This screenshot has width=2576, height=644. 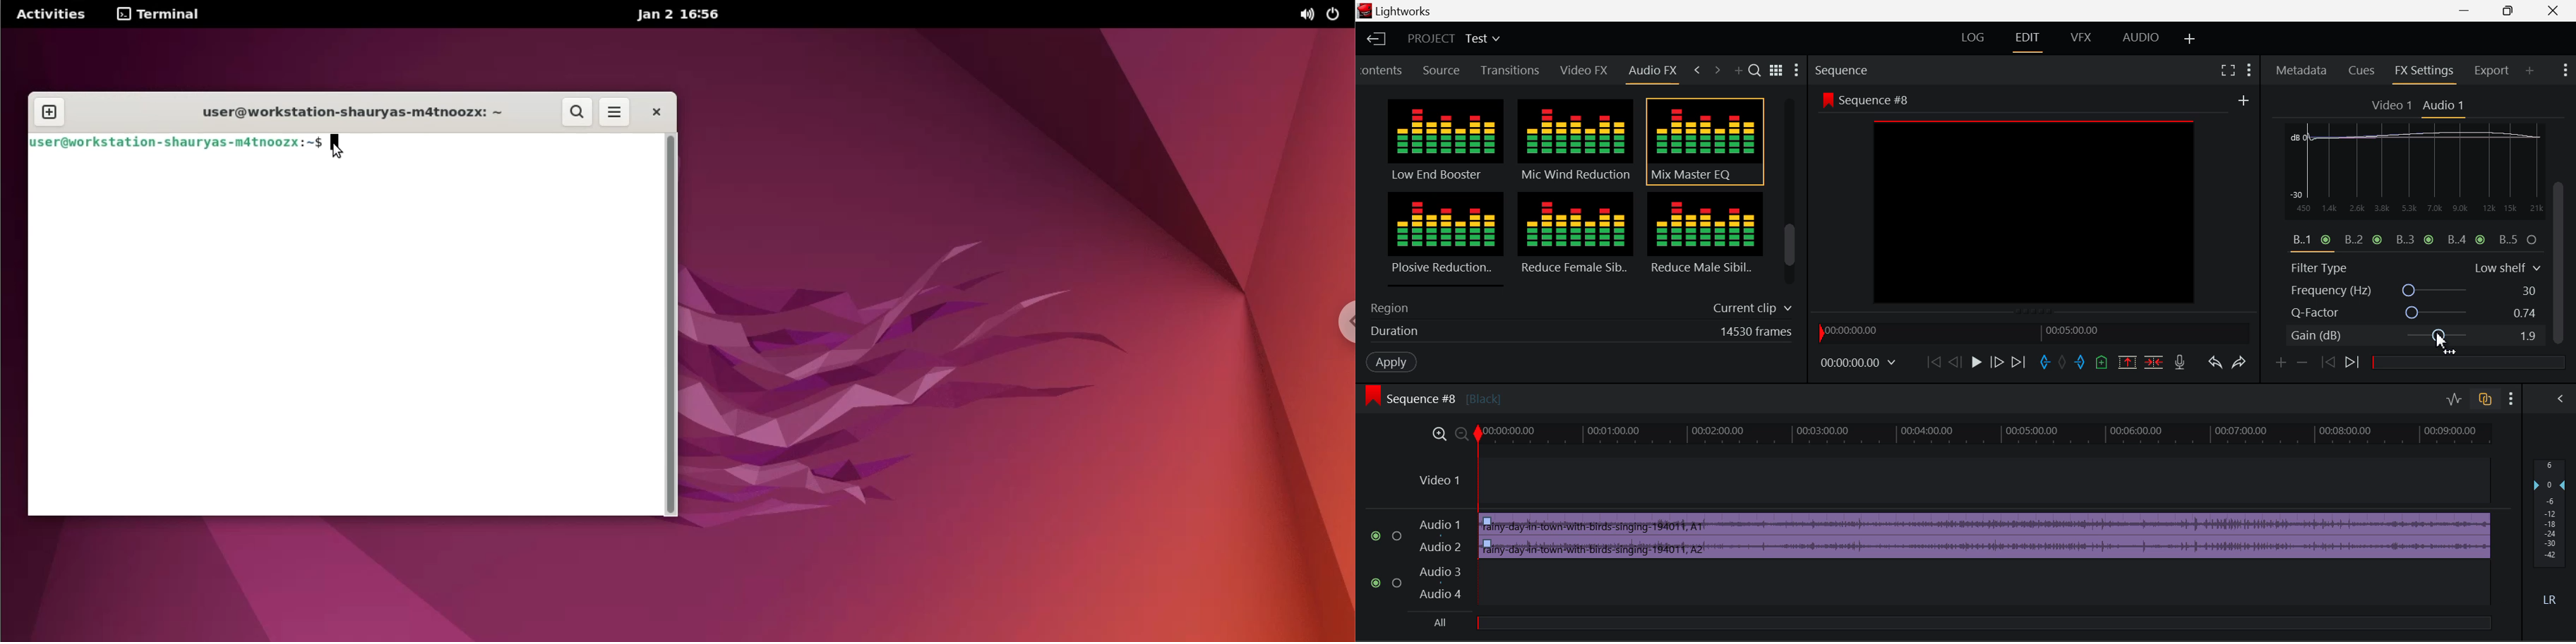 I want to click on Add keyframe, so click(x=2279, y=365).